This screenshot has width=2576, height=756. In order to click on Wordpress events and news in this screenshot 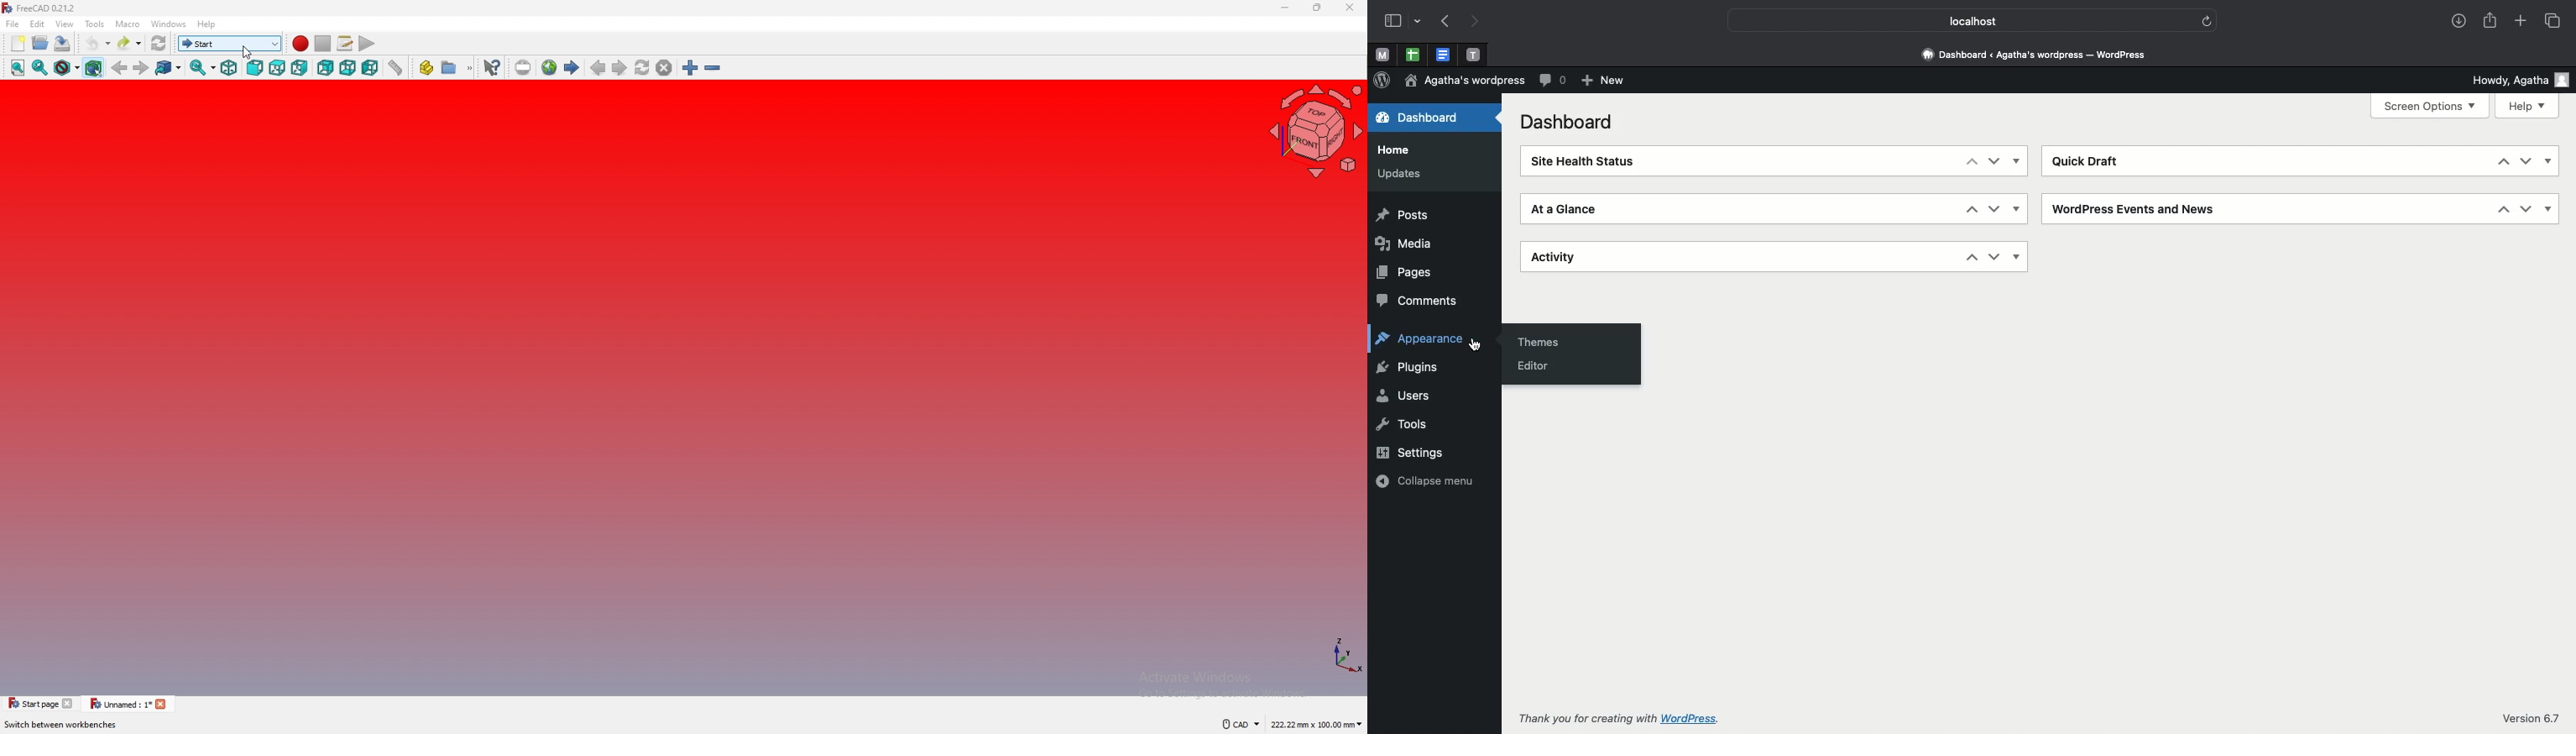, I will do `click(2137, 209)`.